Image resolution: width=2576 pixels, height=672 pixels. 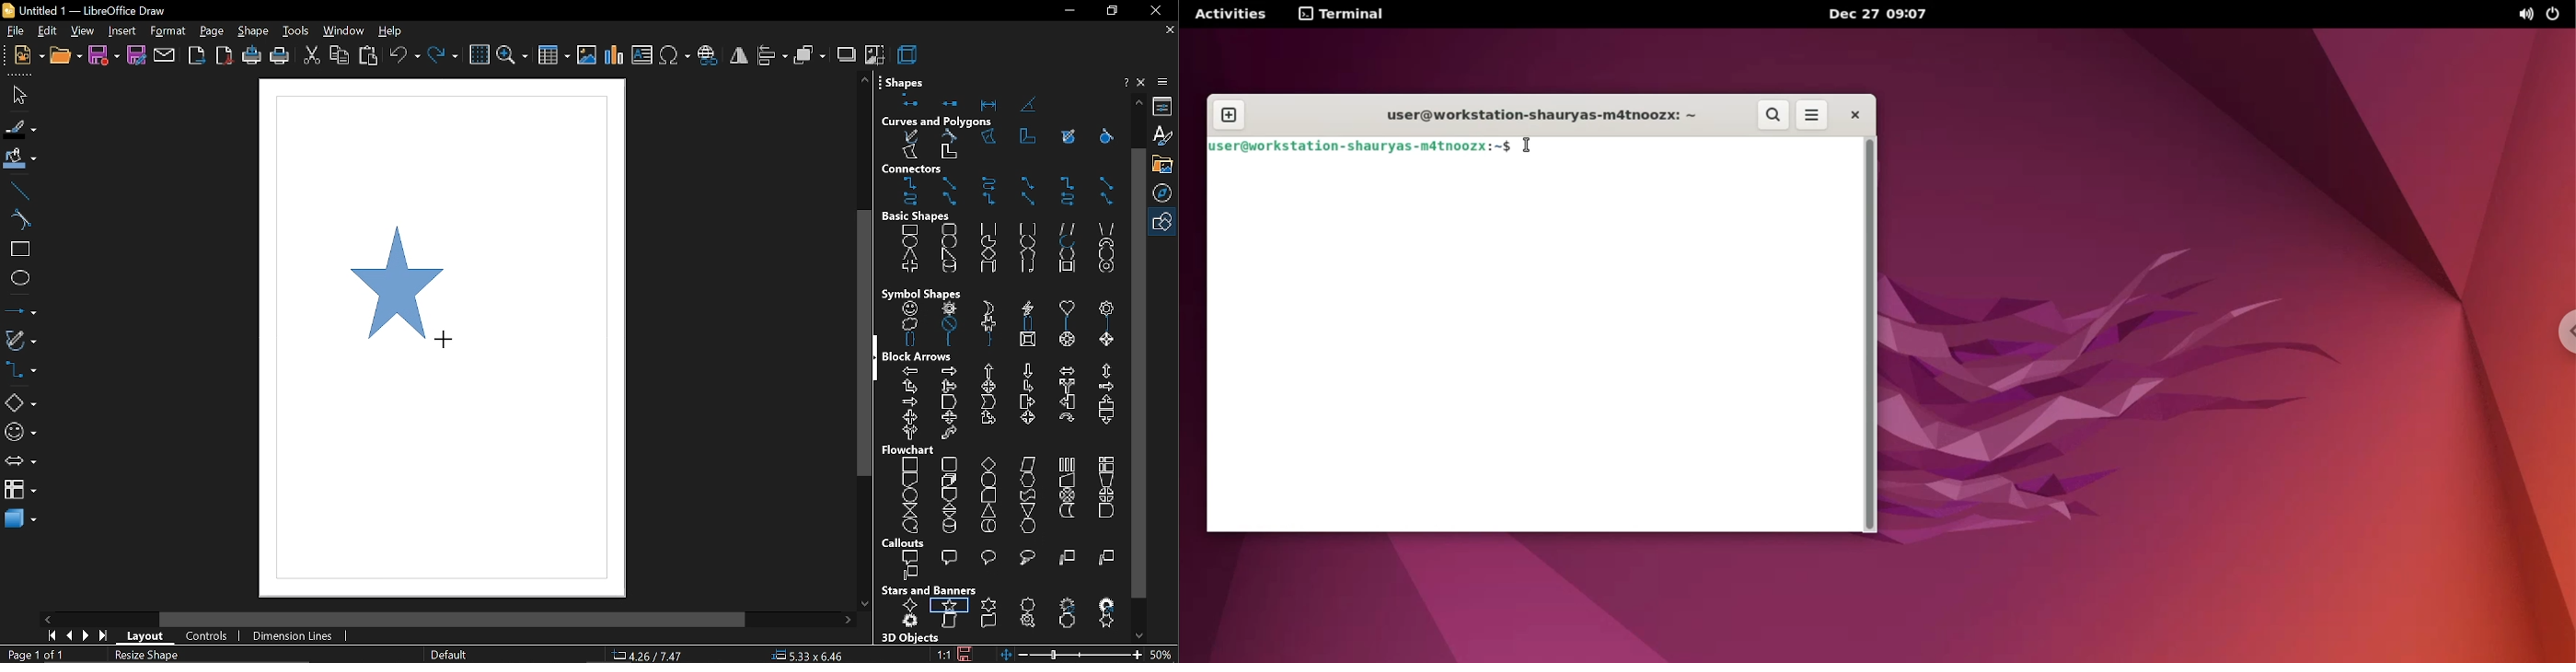 I want to click on restore down, so click(x=1114, y=12).